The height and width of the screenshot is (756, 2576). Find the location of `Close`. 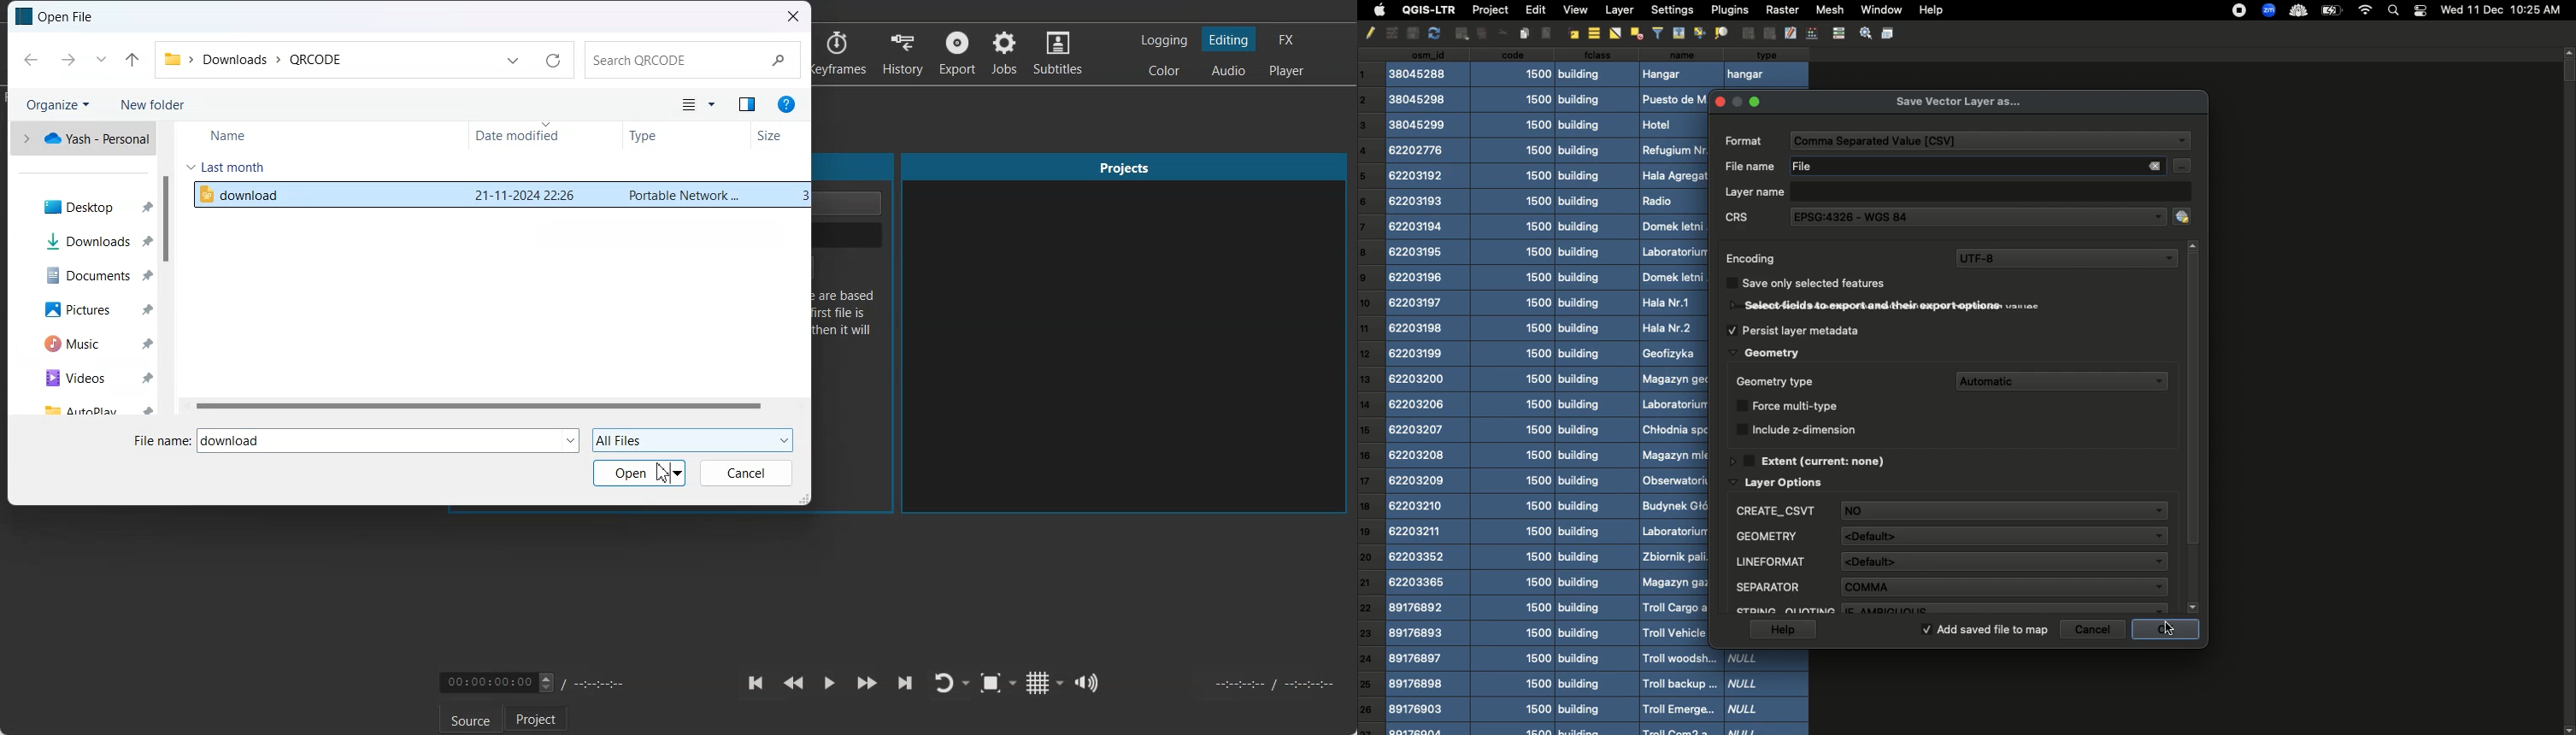

Close is located at coordinates (792, 16).